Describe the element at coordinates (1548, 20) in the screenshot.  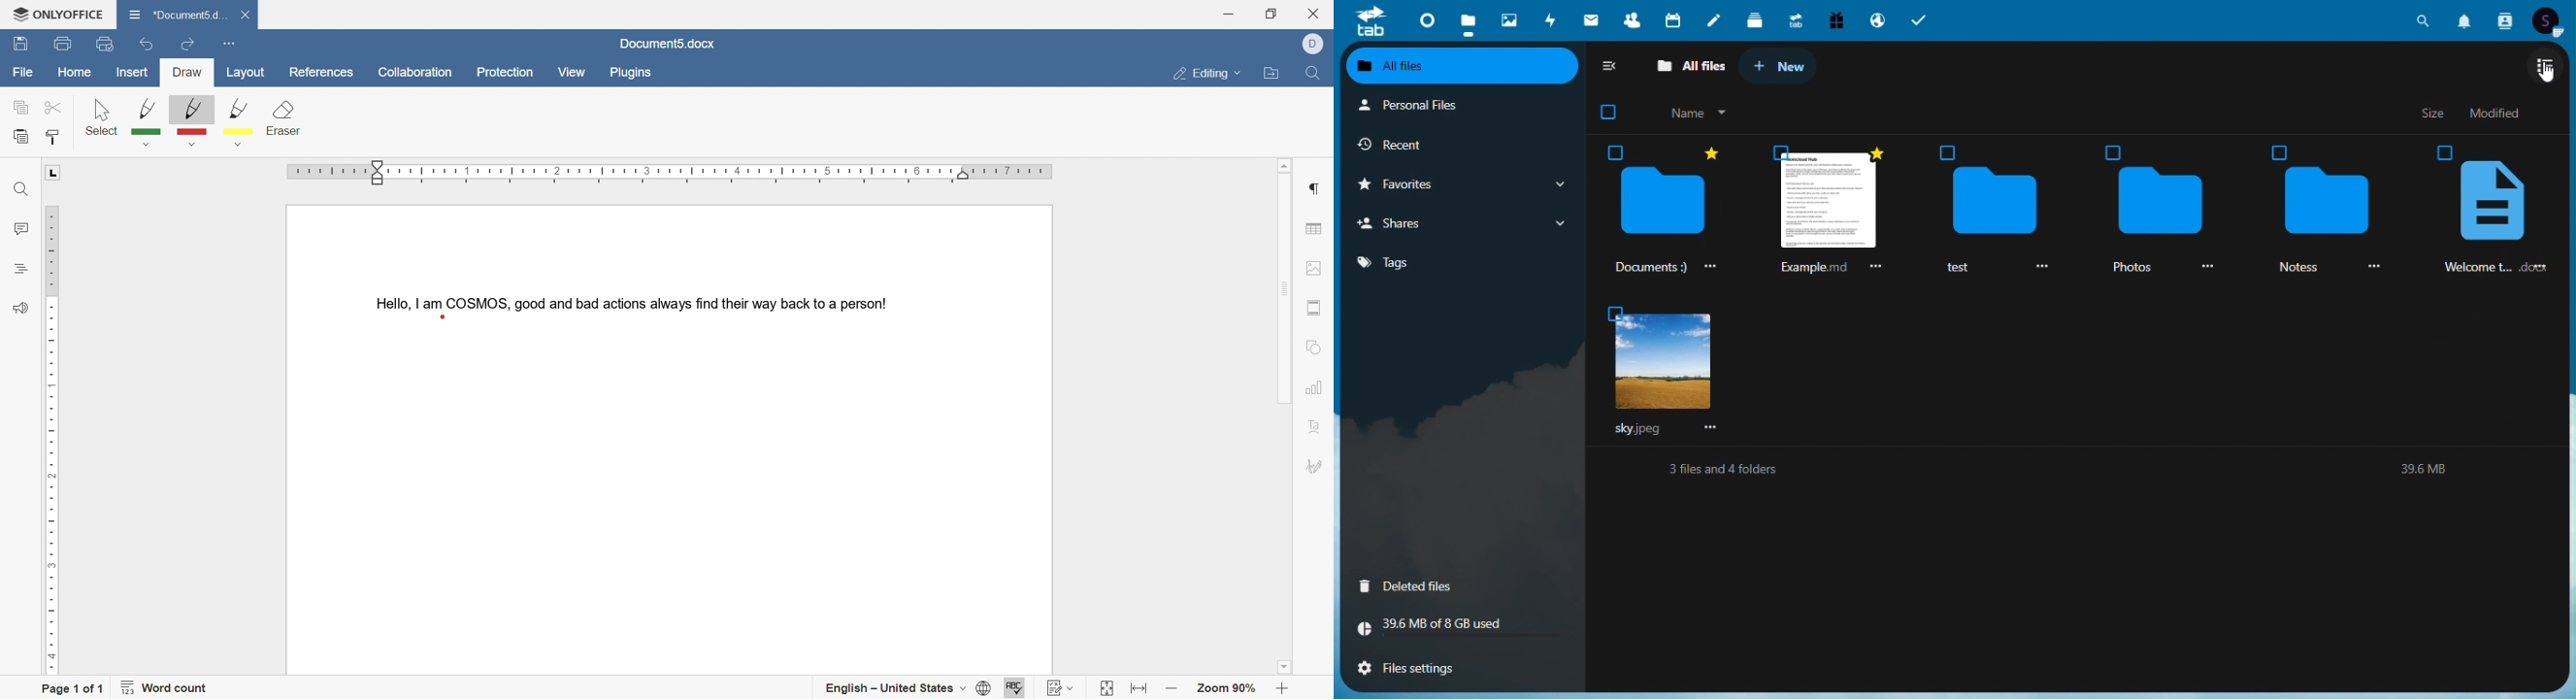
I see `activity` at that location.